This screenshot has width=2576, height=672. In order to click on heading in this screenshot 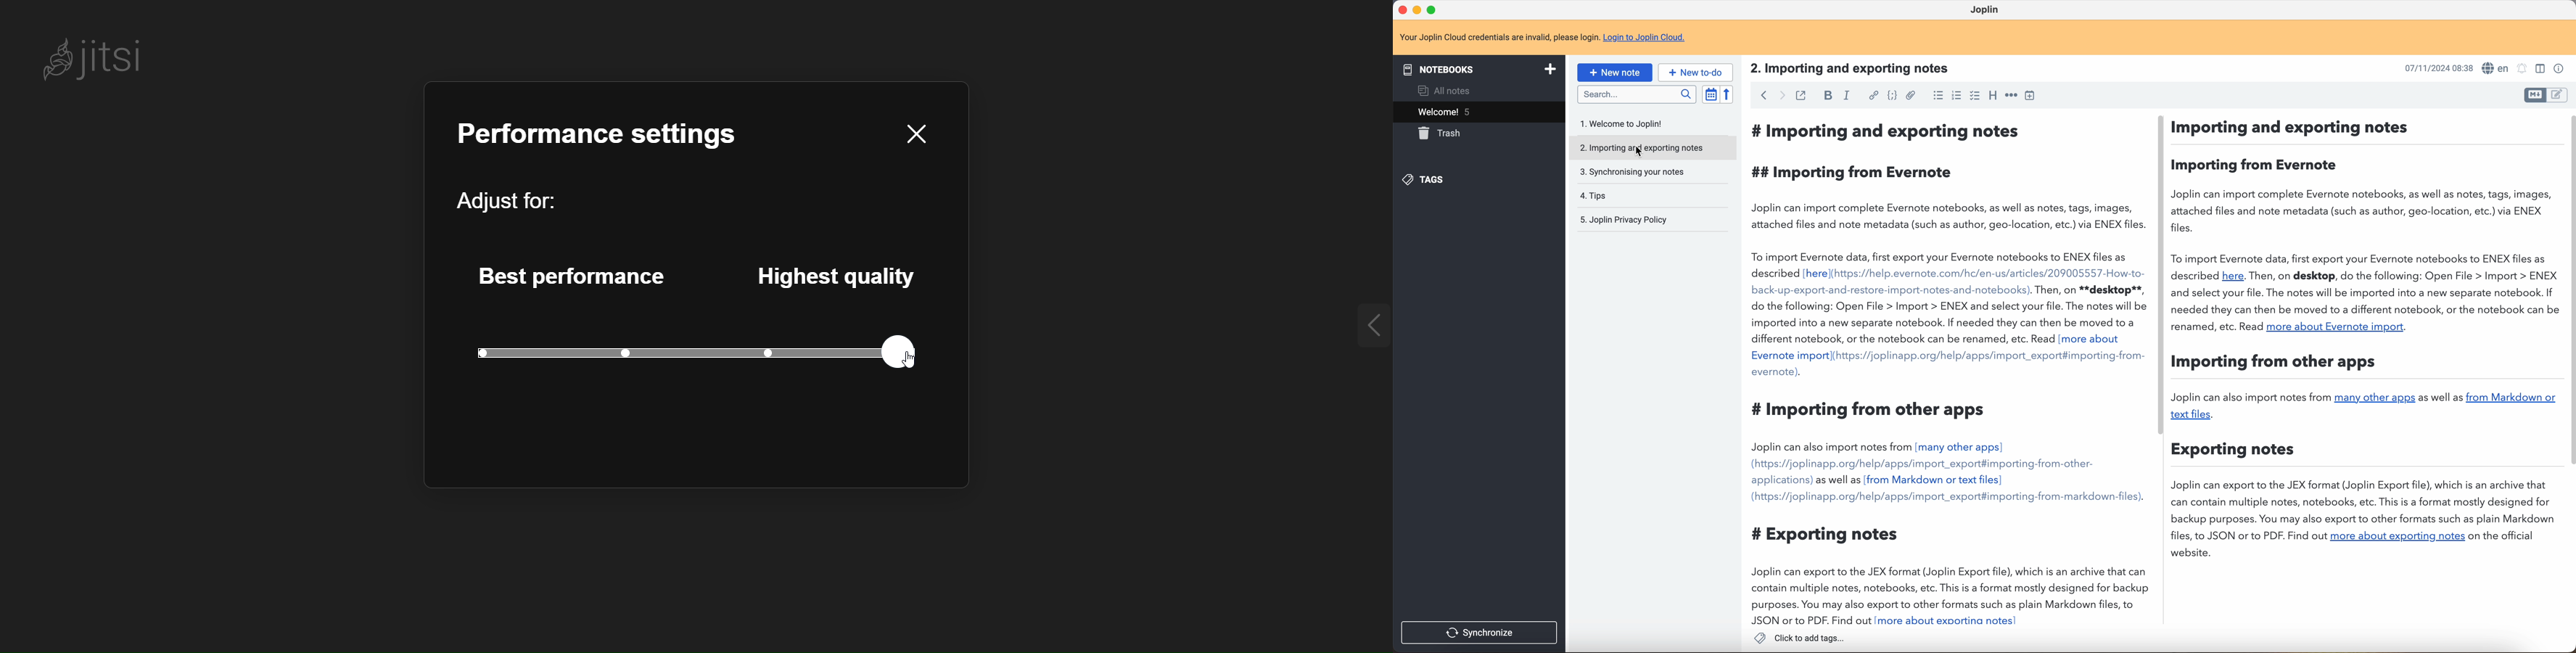, I will do `click(1993, 97)`.